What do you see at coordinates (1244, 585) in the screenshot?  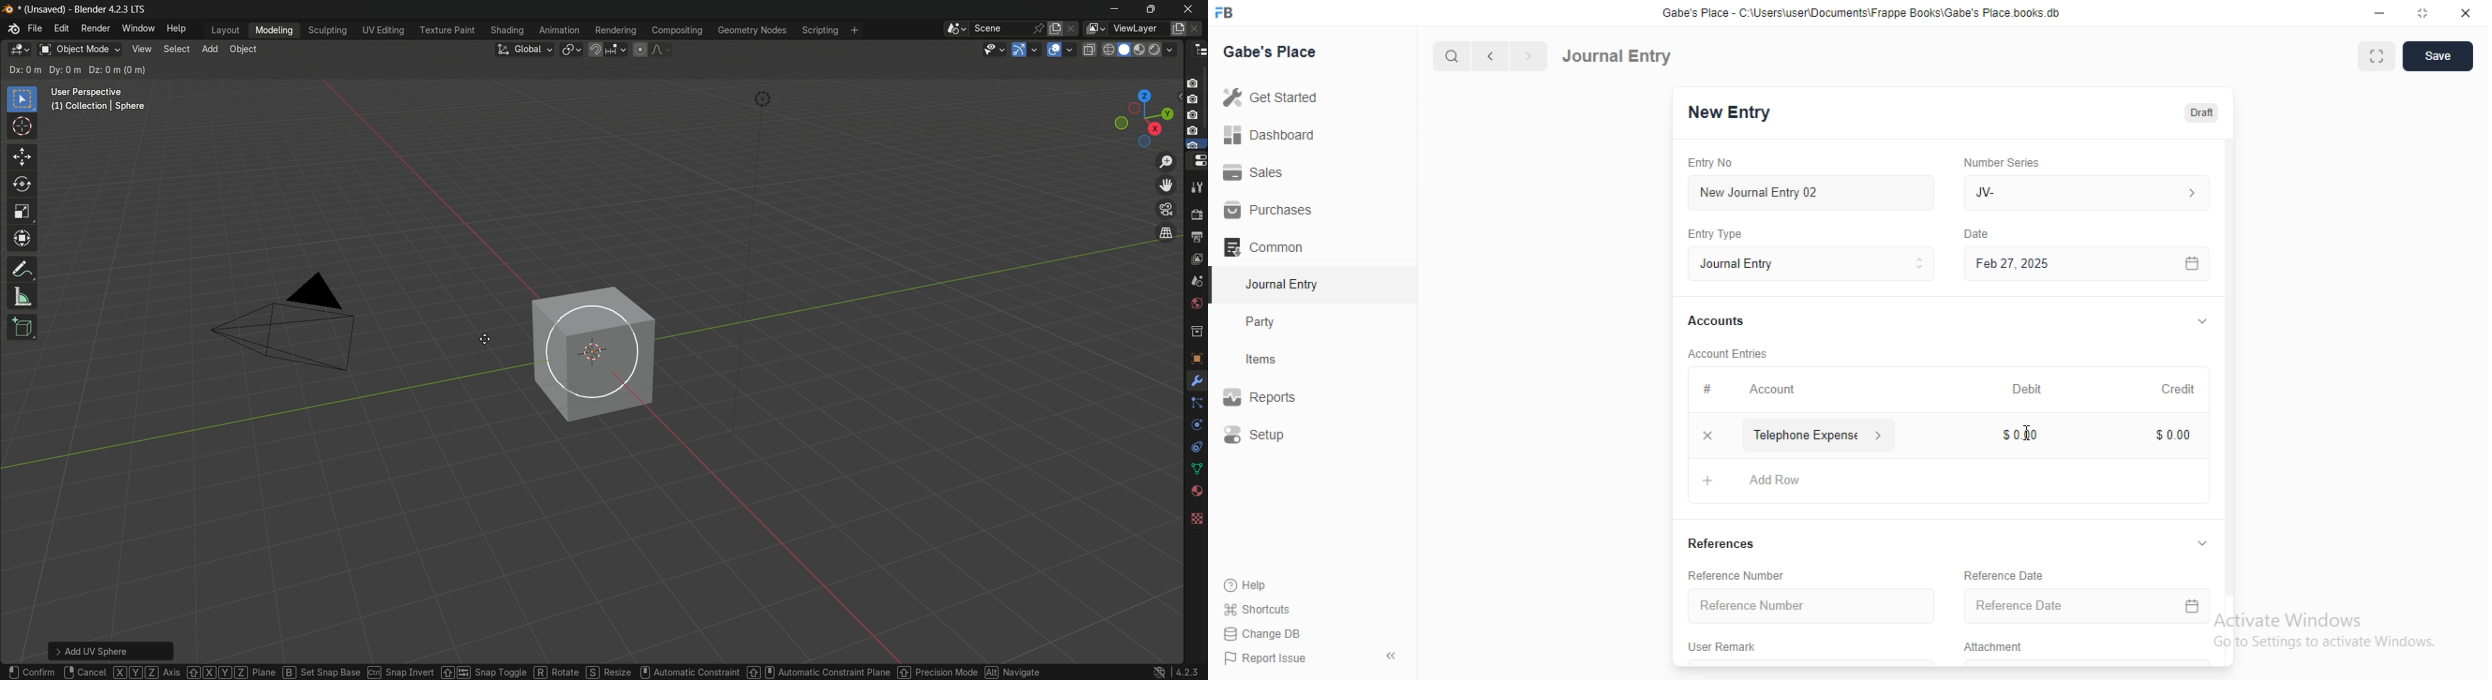 I see `Help` at bounding box center [1244, 585].